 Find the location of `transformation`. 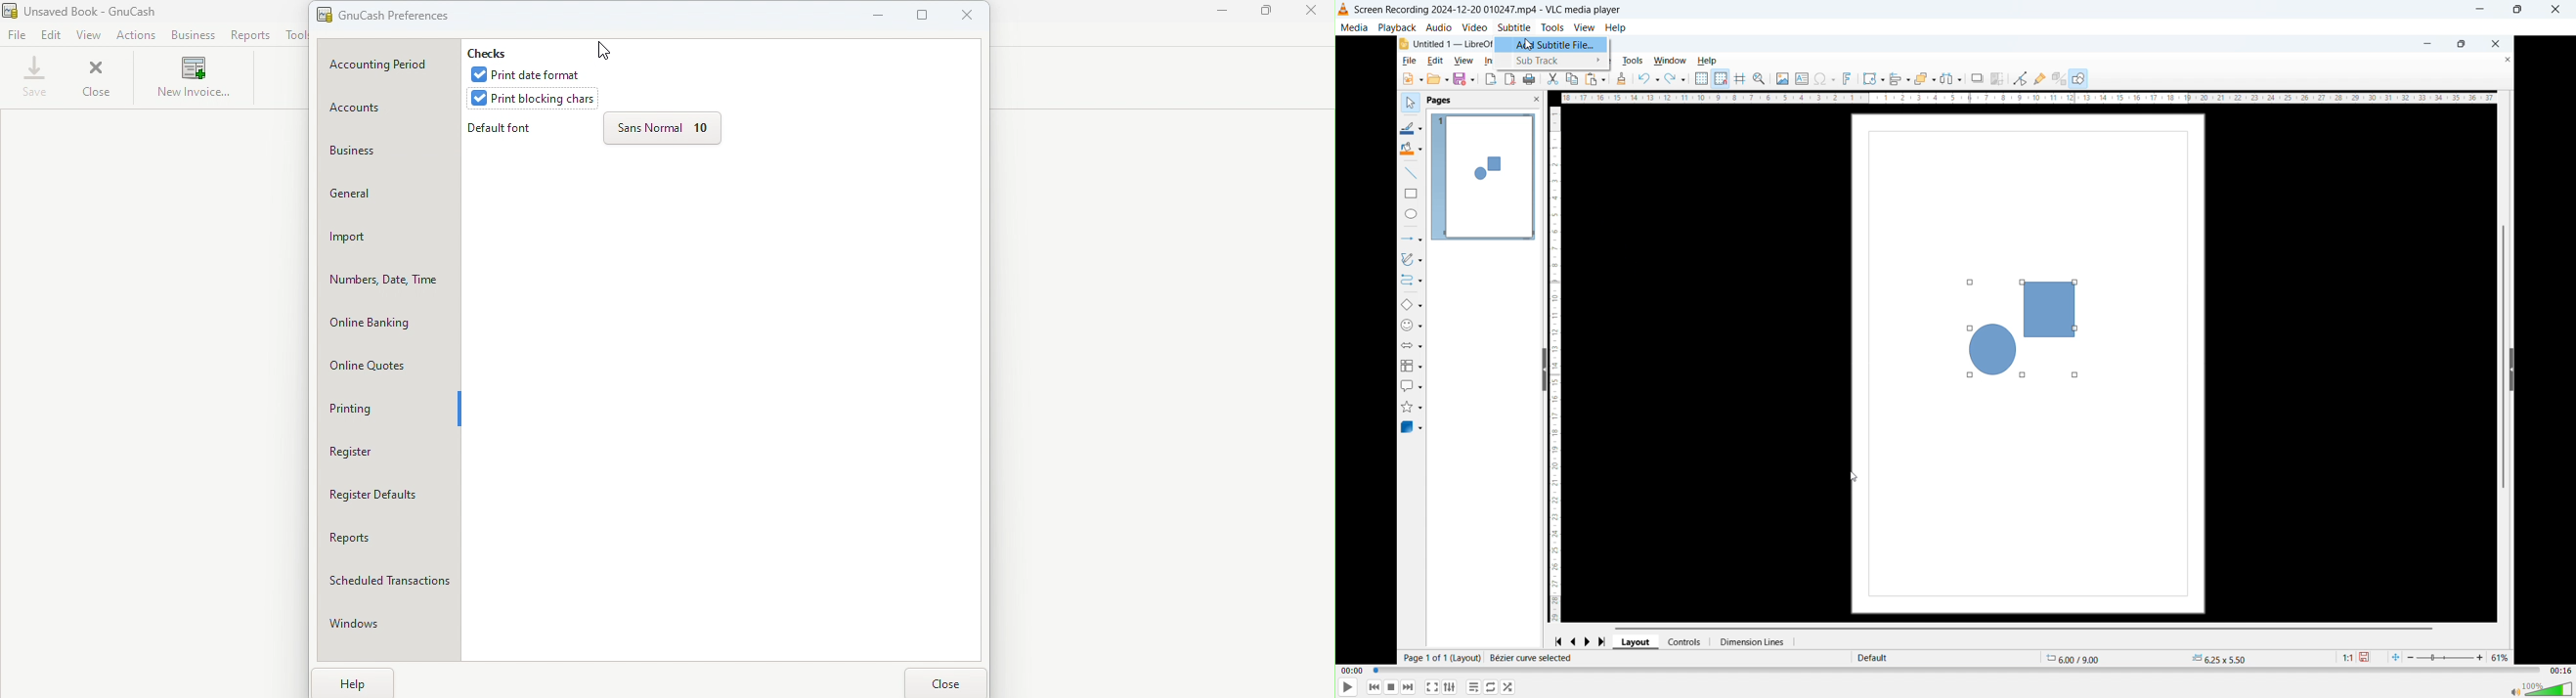

transformation is located at coordinates (1873, 78).